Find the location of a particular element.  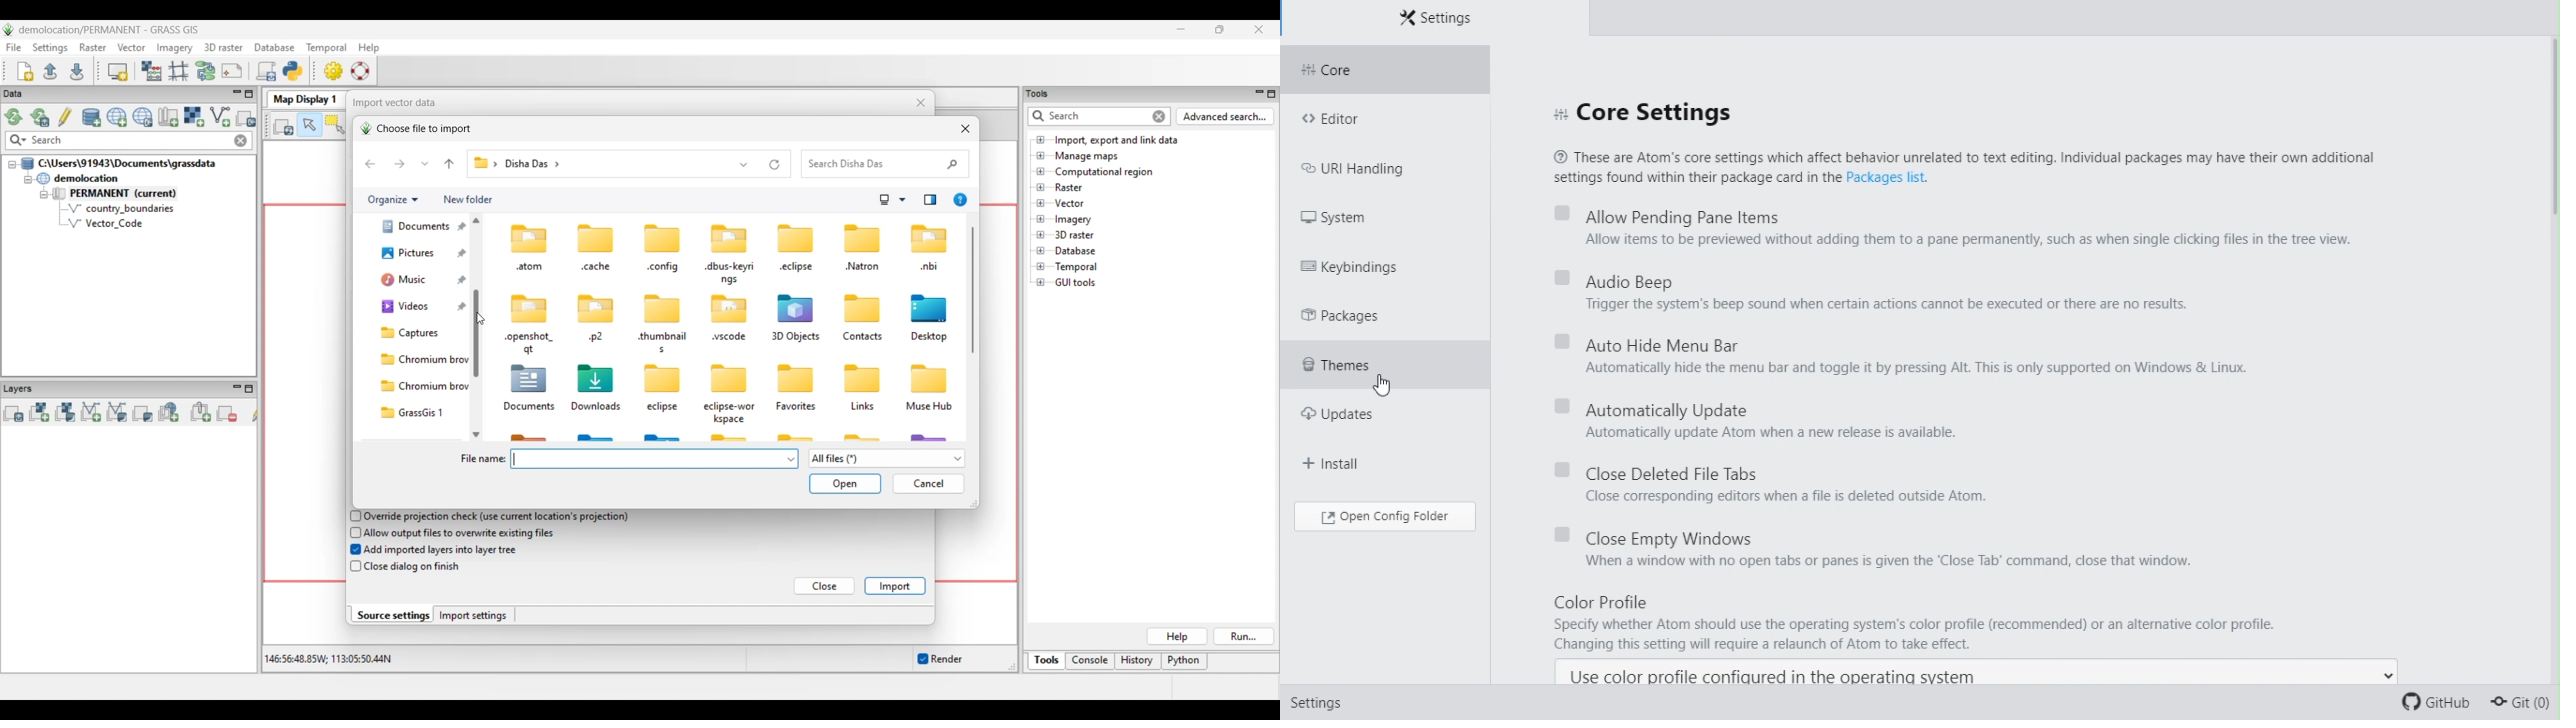

Allow pending window pane items is located at coordinates (1958, 214).